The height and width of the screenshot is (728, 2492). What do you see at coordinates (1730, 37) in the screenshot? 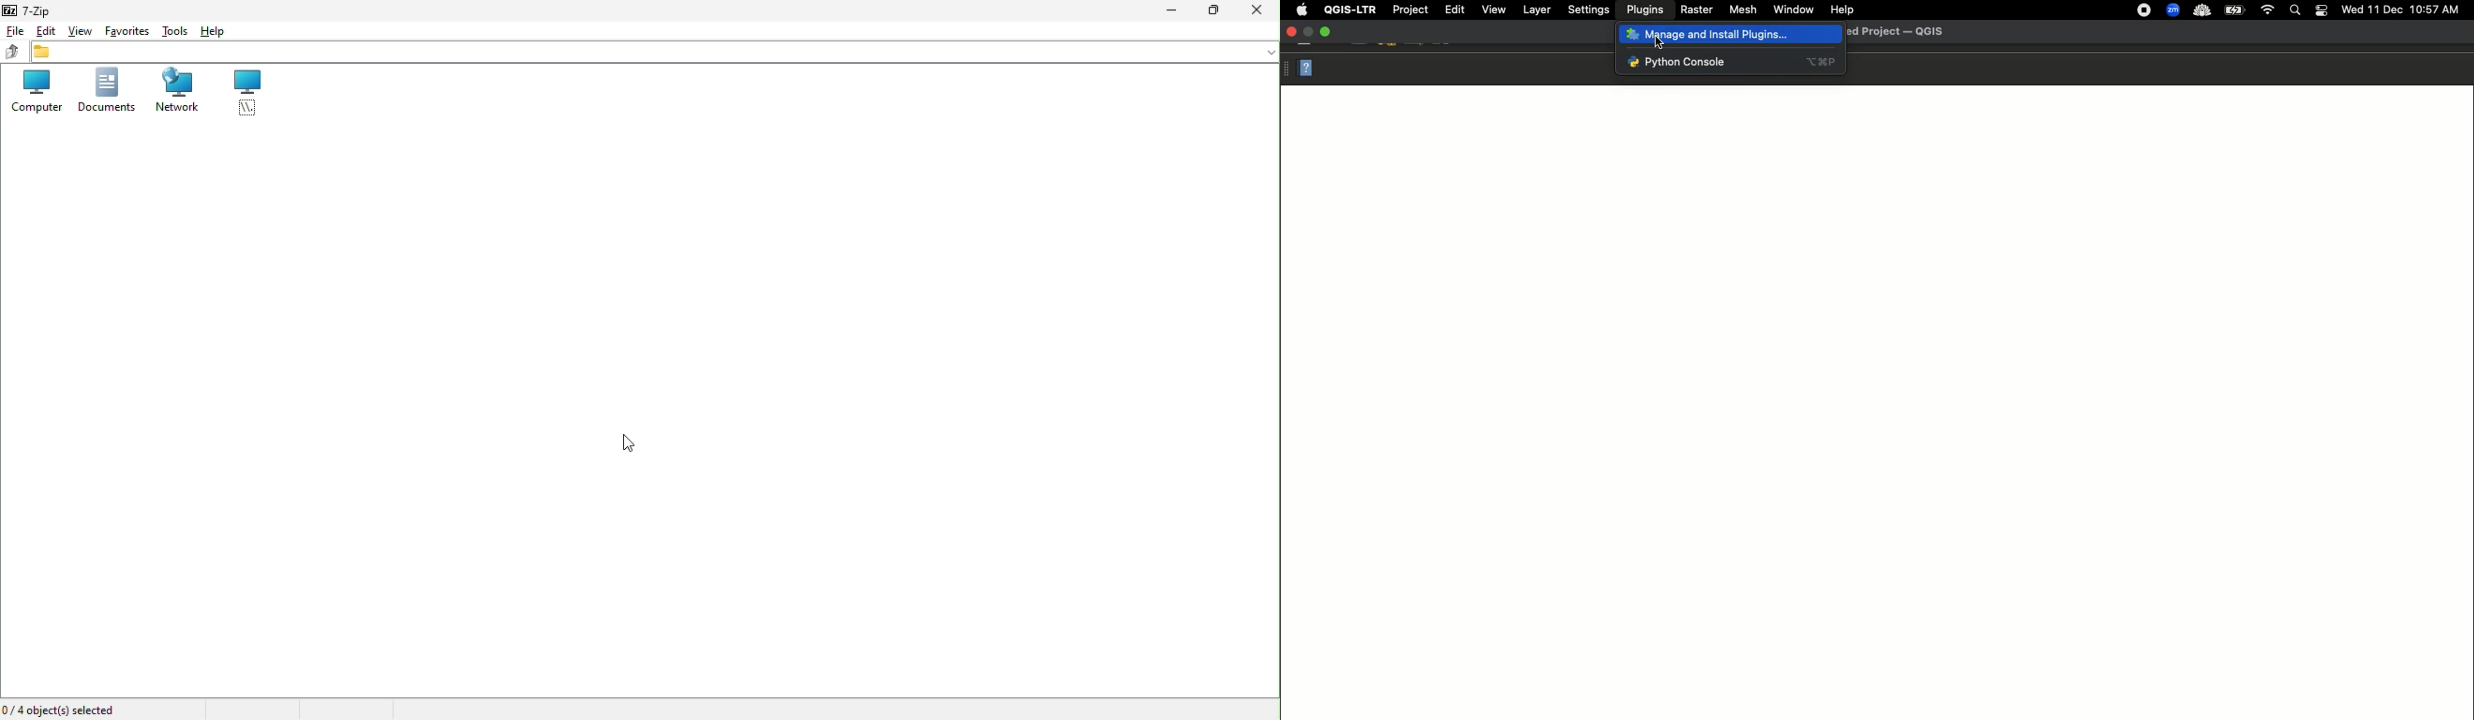
I see `Manage and install plugins` at bounding box center [1730, 37].